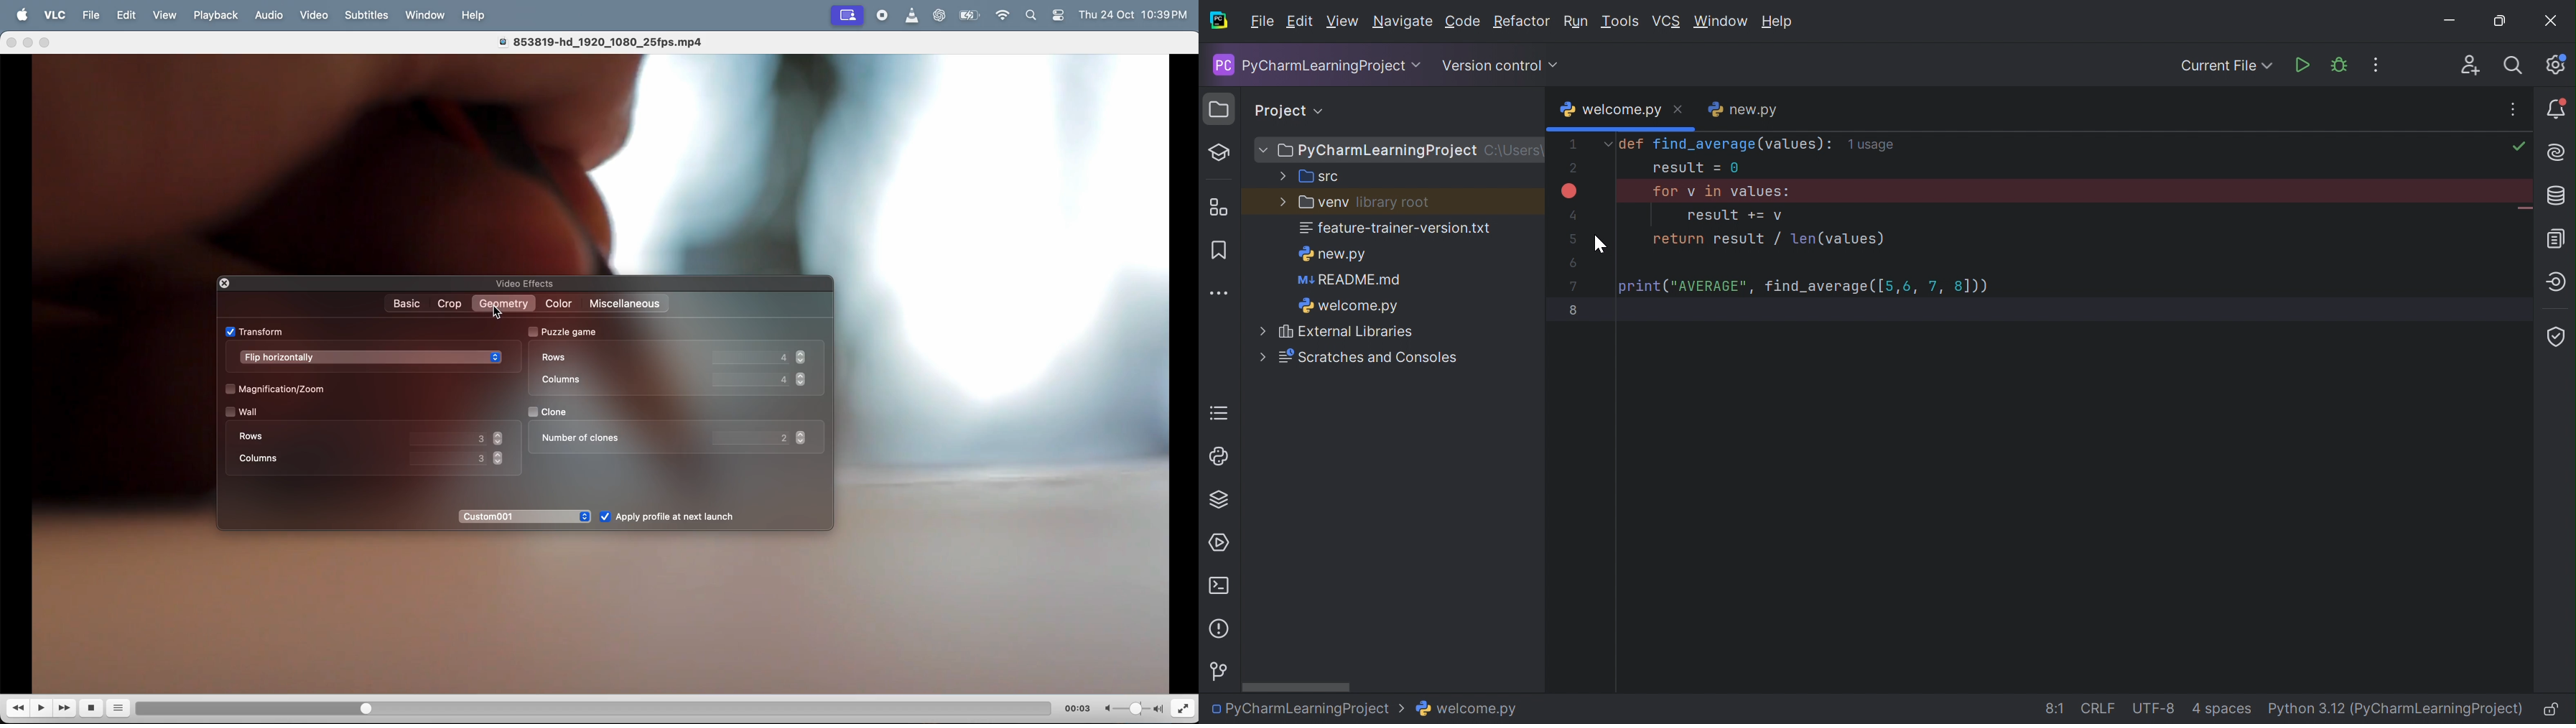 This screenshot has width=2576, height=728. Describe the element at coordinates (457, 457) in the screenshot. I see `value` at that location.